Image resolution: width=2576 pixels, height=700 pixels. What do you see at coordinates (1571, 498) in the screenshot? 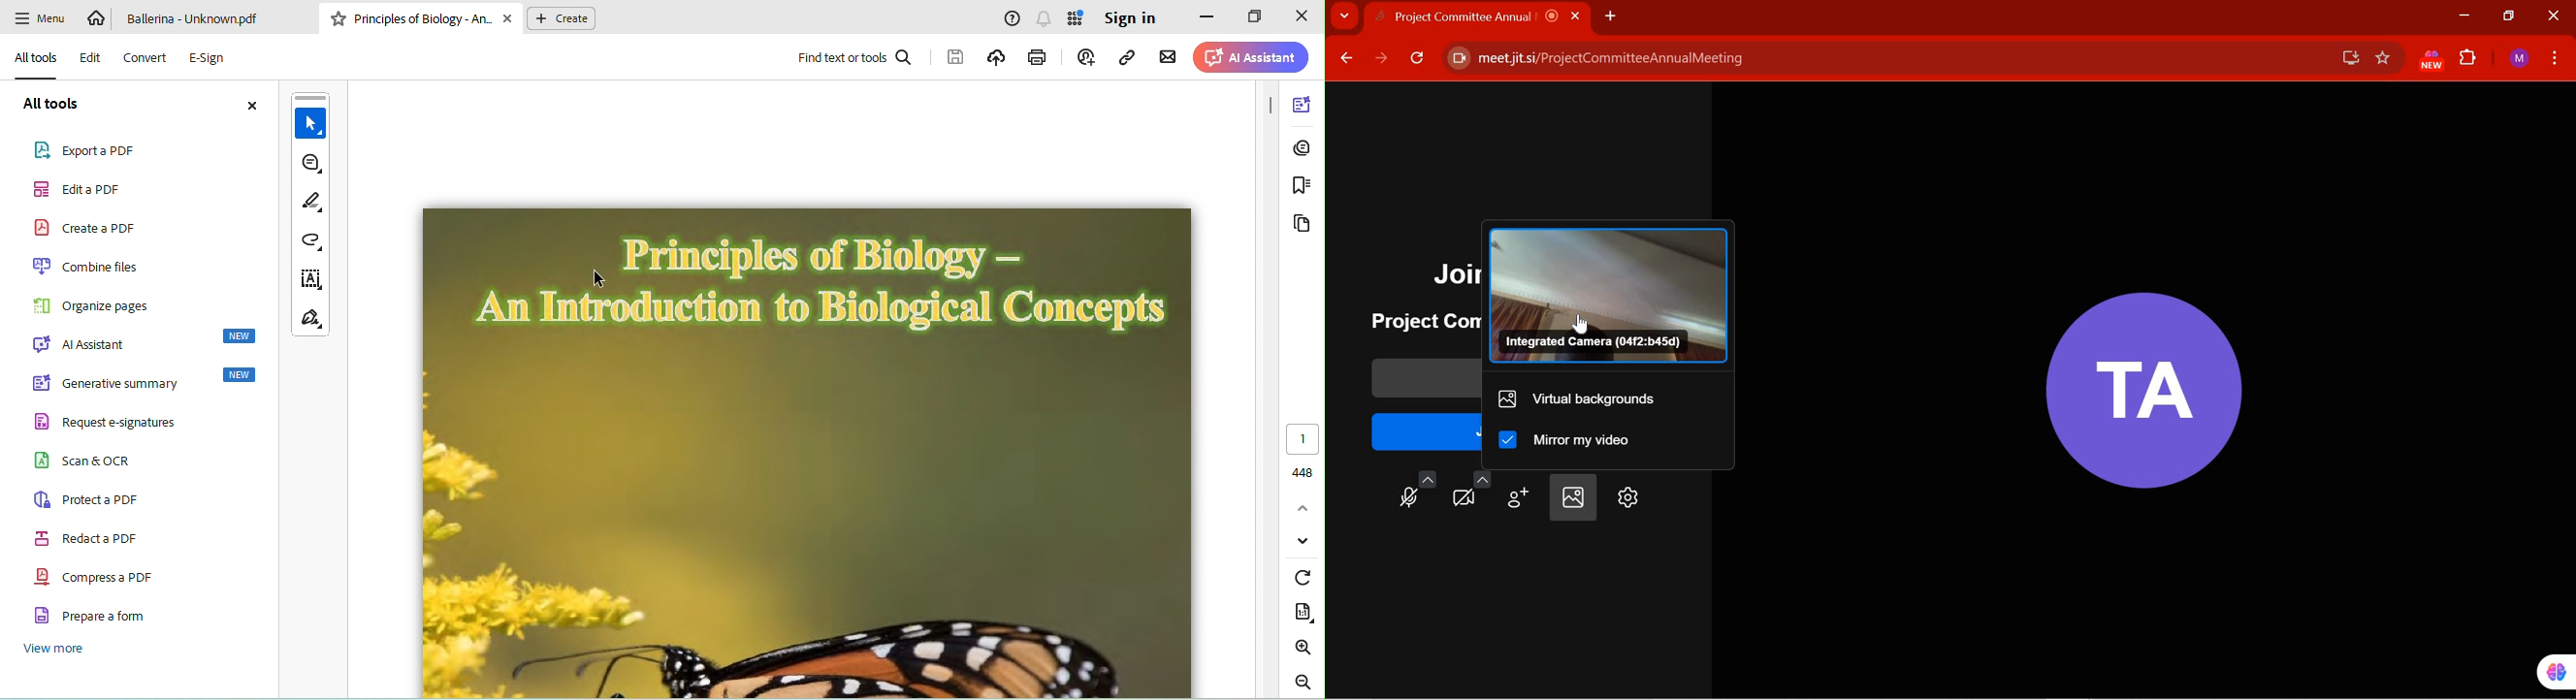
I see `select background` at bounding box center [1571, 498].